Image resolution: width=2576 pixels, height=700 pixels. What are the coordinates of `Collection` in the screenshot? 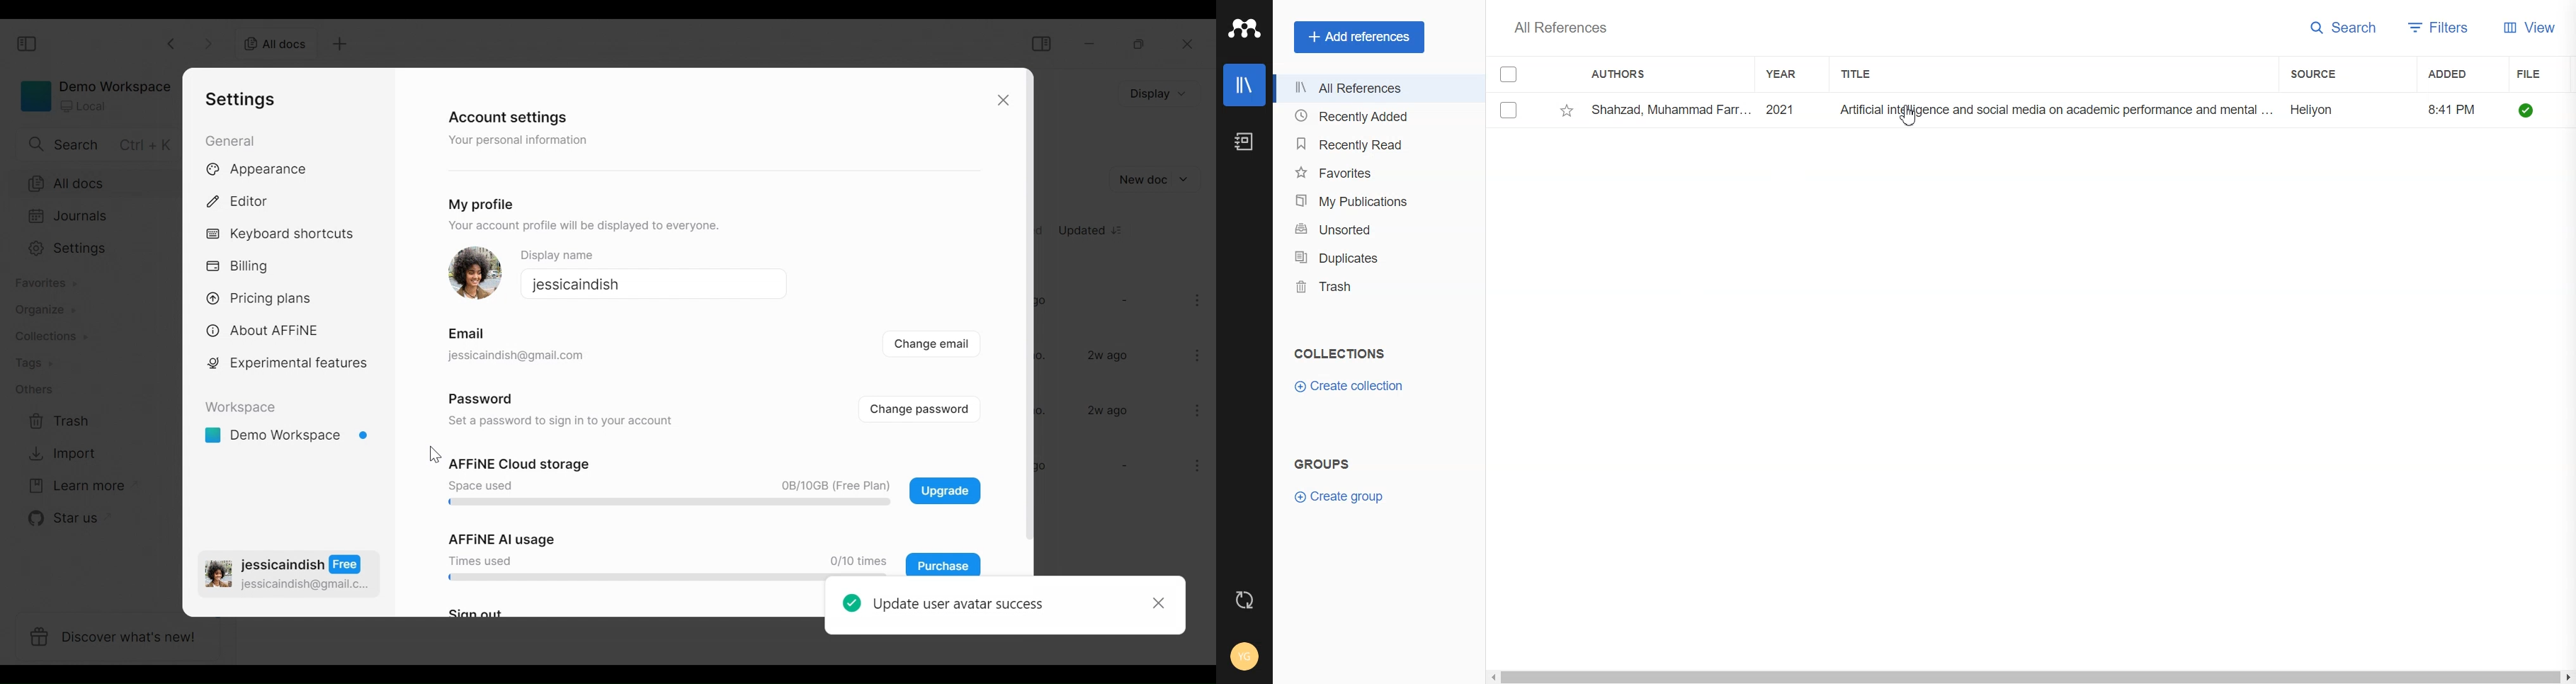 It's located at (1341, 355).